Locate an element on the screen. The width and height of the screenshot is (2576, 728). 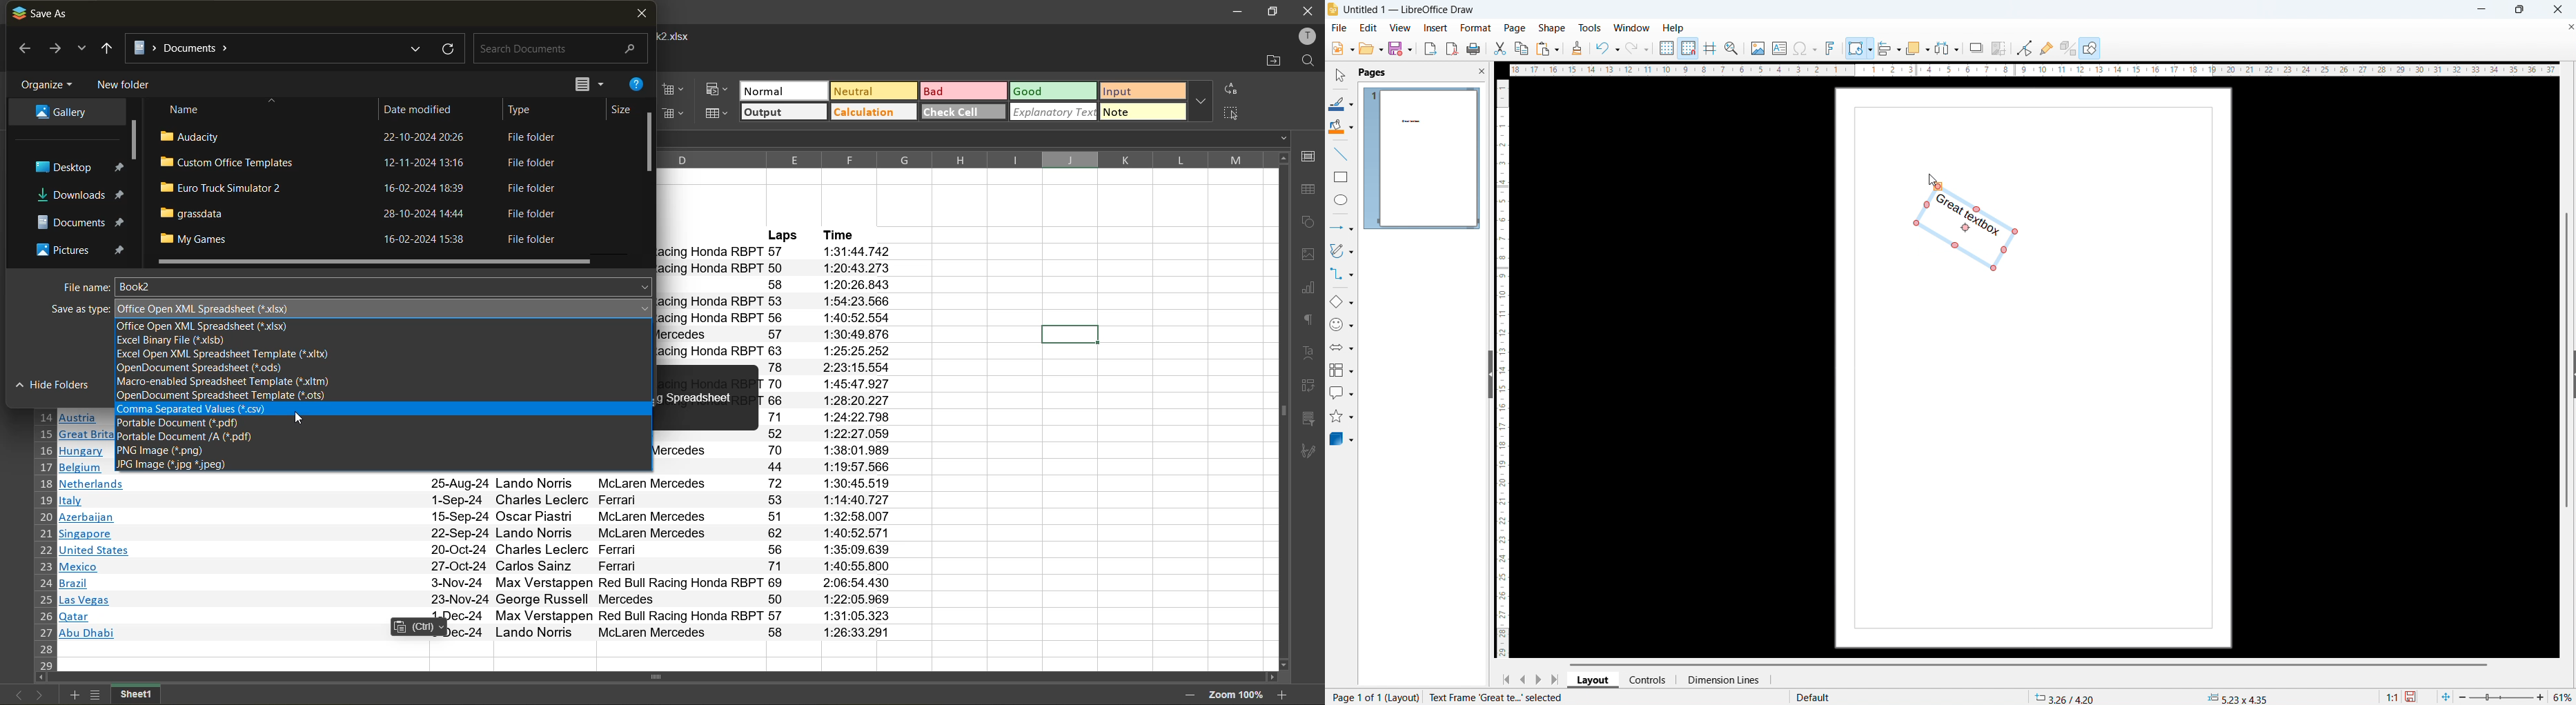
print is located at coordinates (1474, 49).